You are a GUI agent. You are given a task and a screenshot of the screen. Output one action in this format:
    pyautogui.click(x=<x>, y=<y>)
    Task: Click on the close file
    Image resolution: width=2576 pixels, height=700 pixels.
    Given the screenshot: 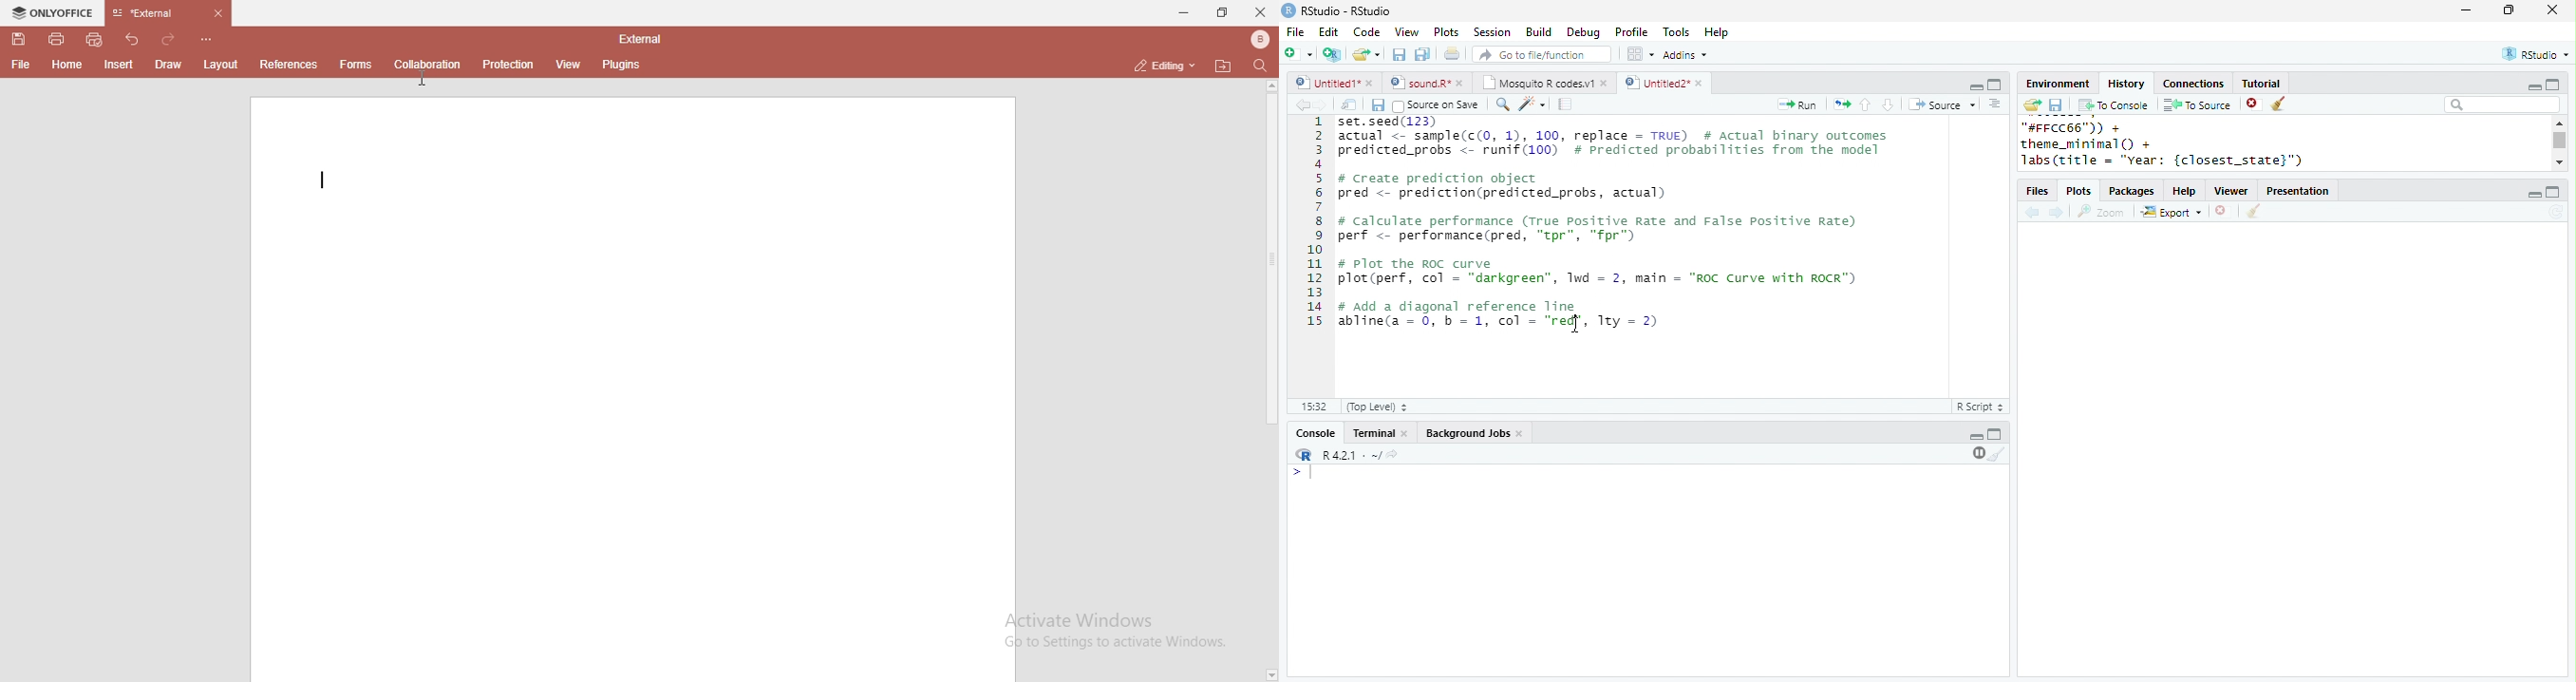 What is the action you would take?
    pyautogui.click(x=2224, y=212)
    